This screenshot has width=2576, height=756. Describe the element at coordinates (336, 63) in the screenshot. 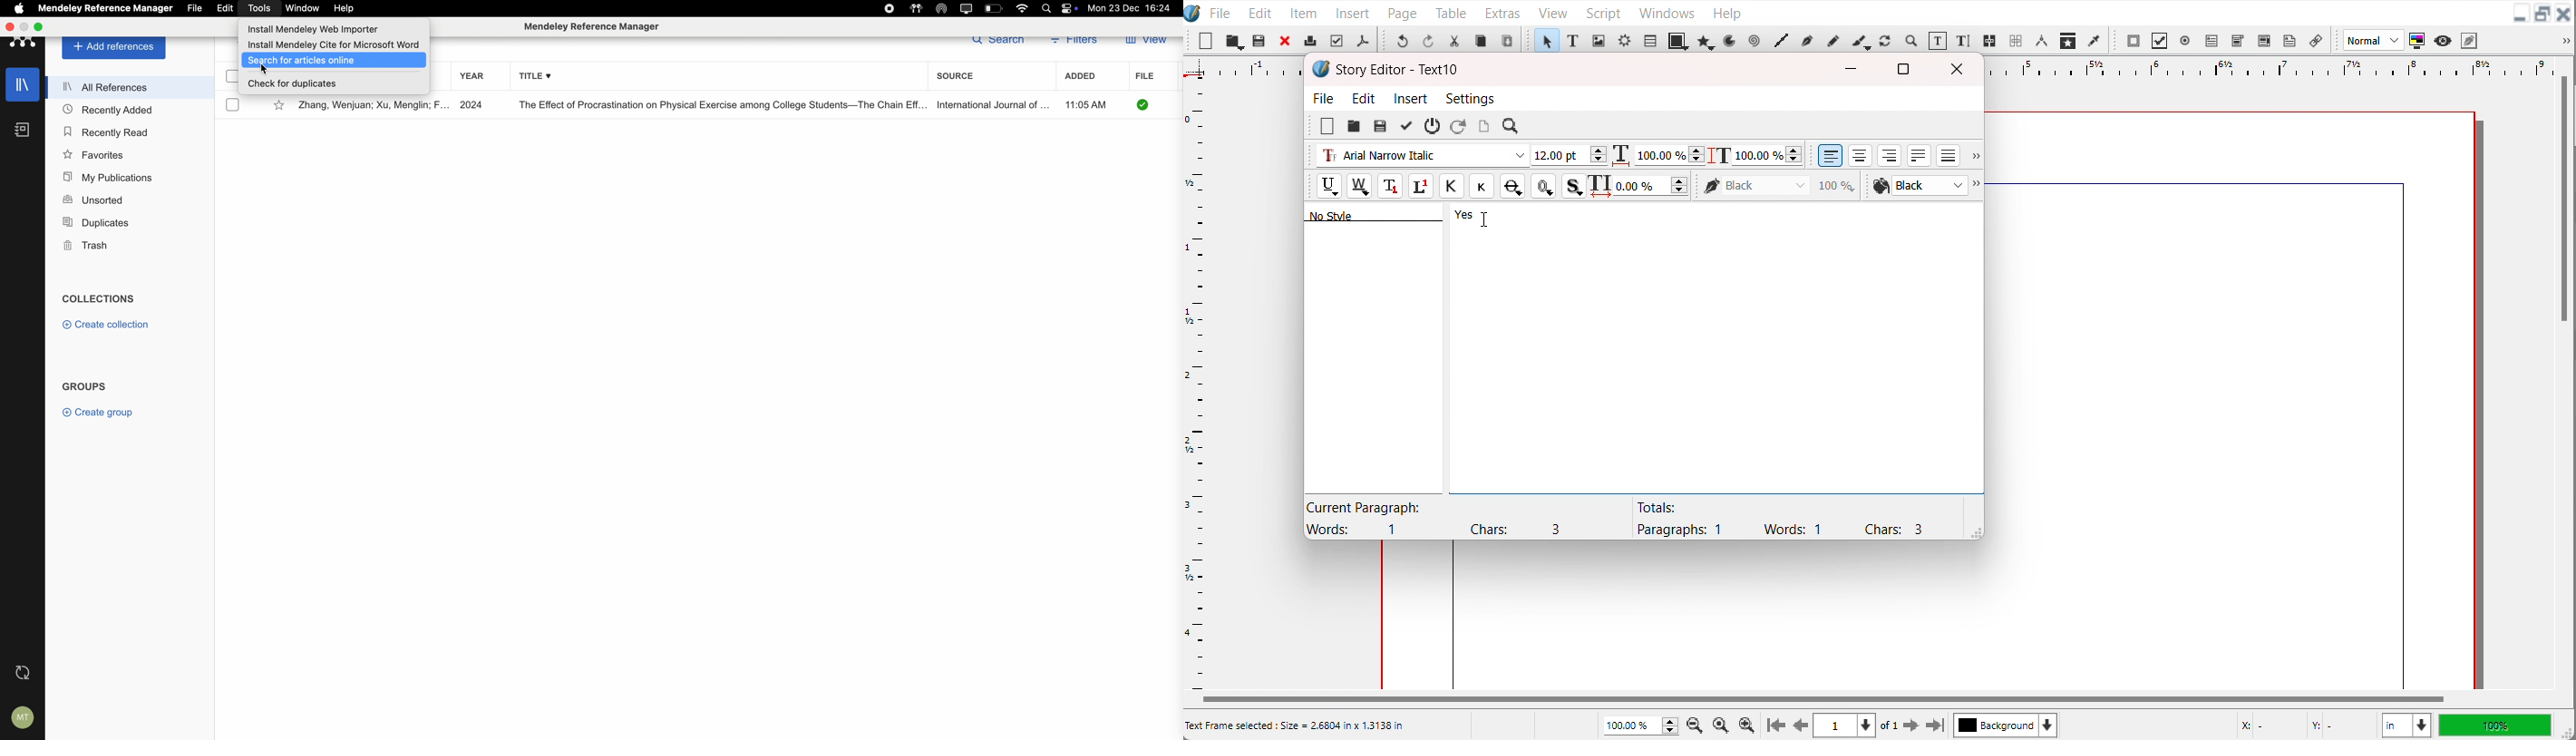

I see `click on search for articles online` at that location.